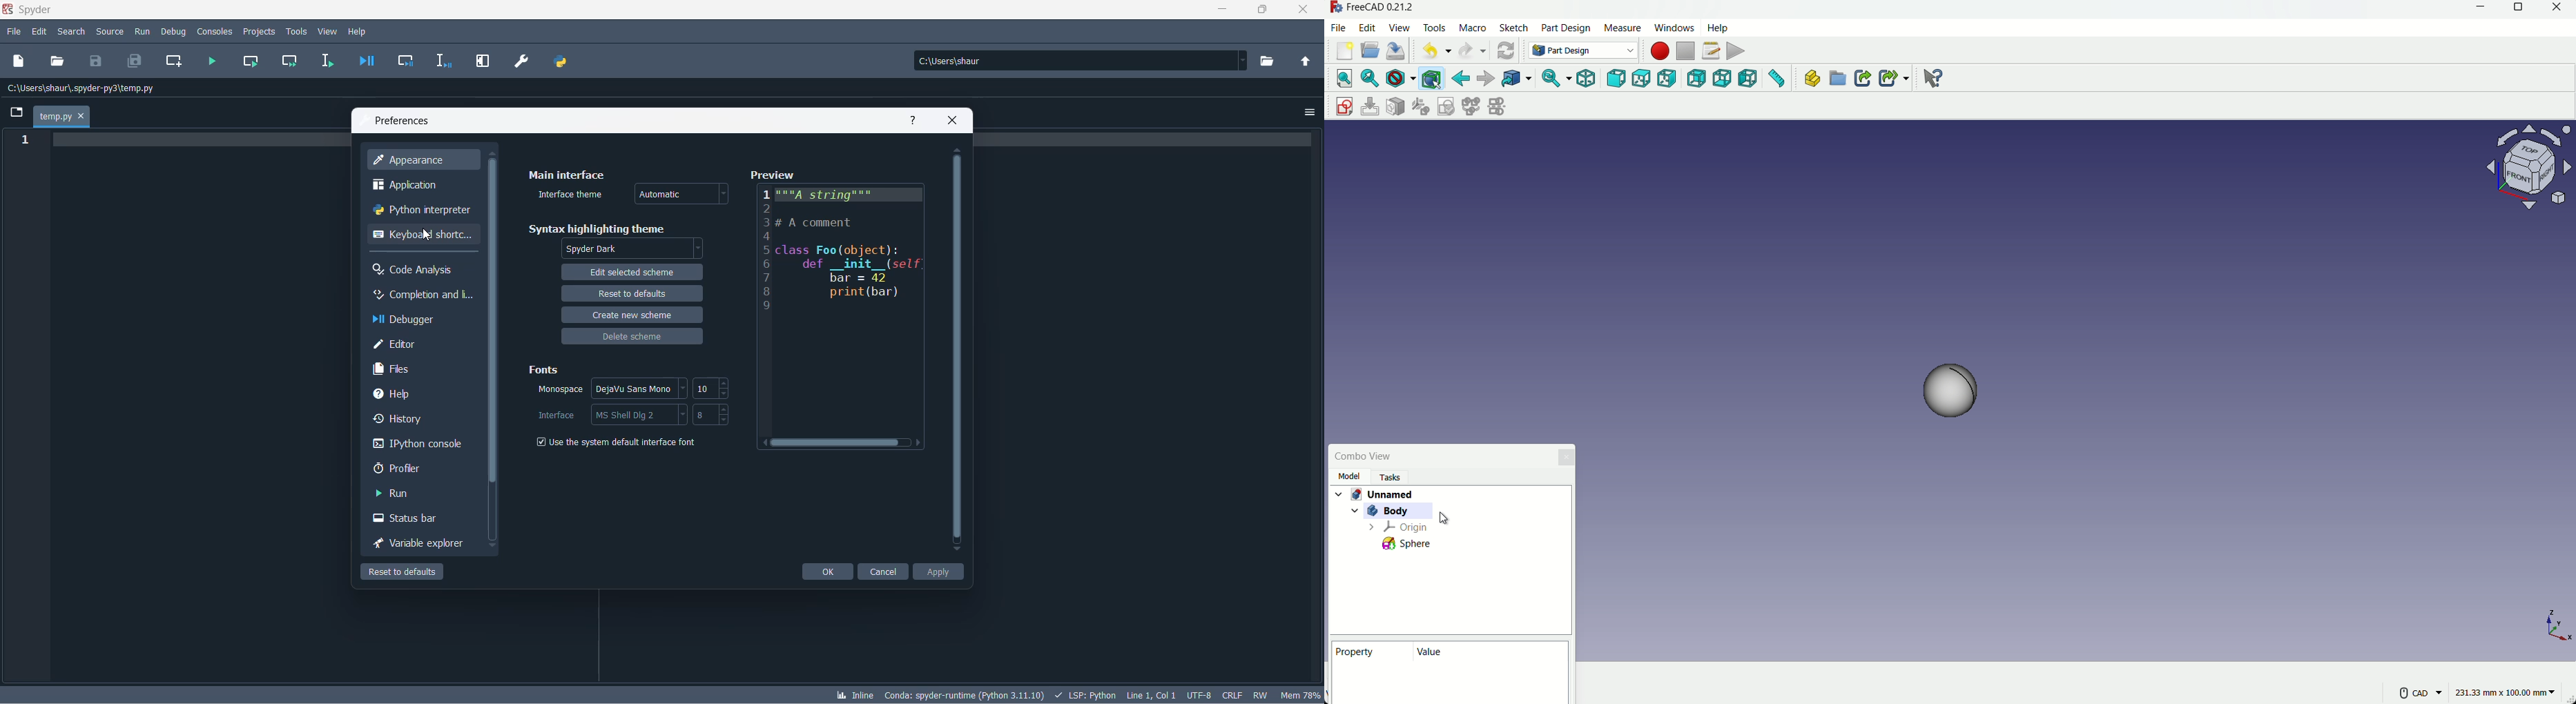 The image size is (2576, 728). What do you see at coordinates (1618, 79) in the screenshot?
I see `front view` at bounding box center [1618, 79].